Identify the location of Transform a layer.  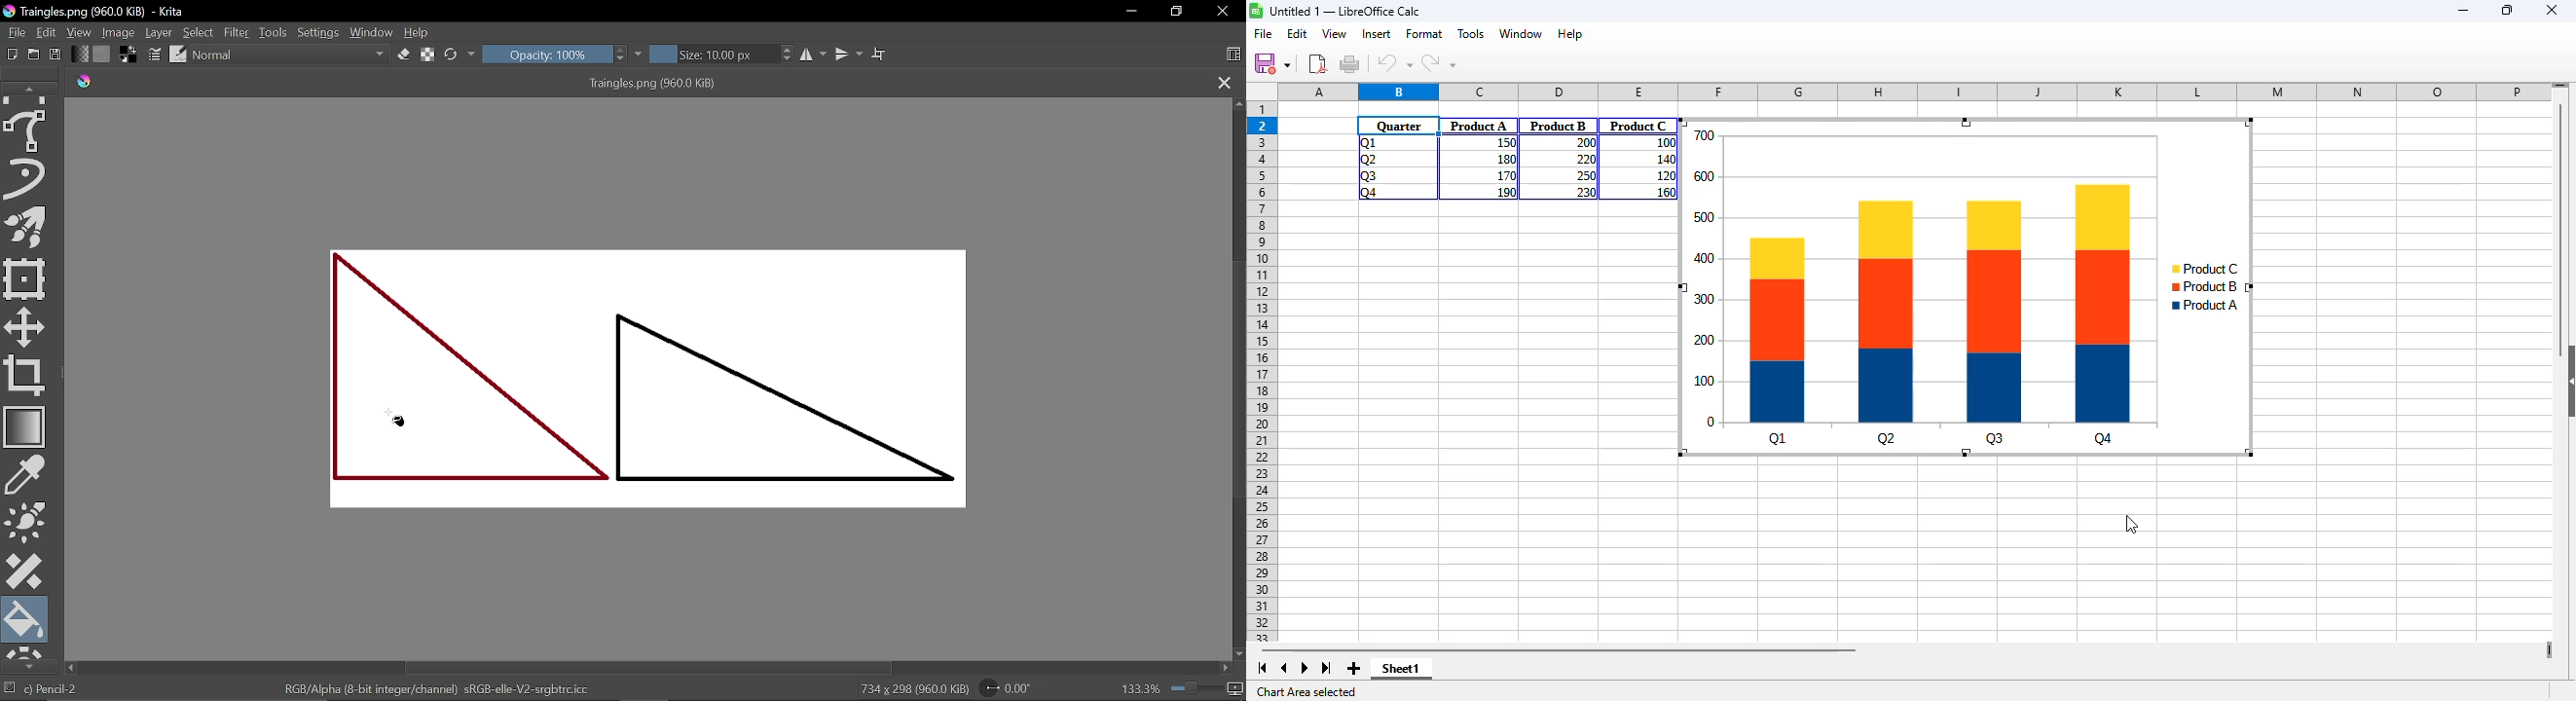
(25, 279).